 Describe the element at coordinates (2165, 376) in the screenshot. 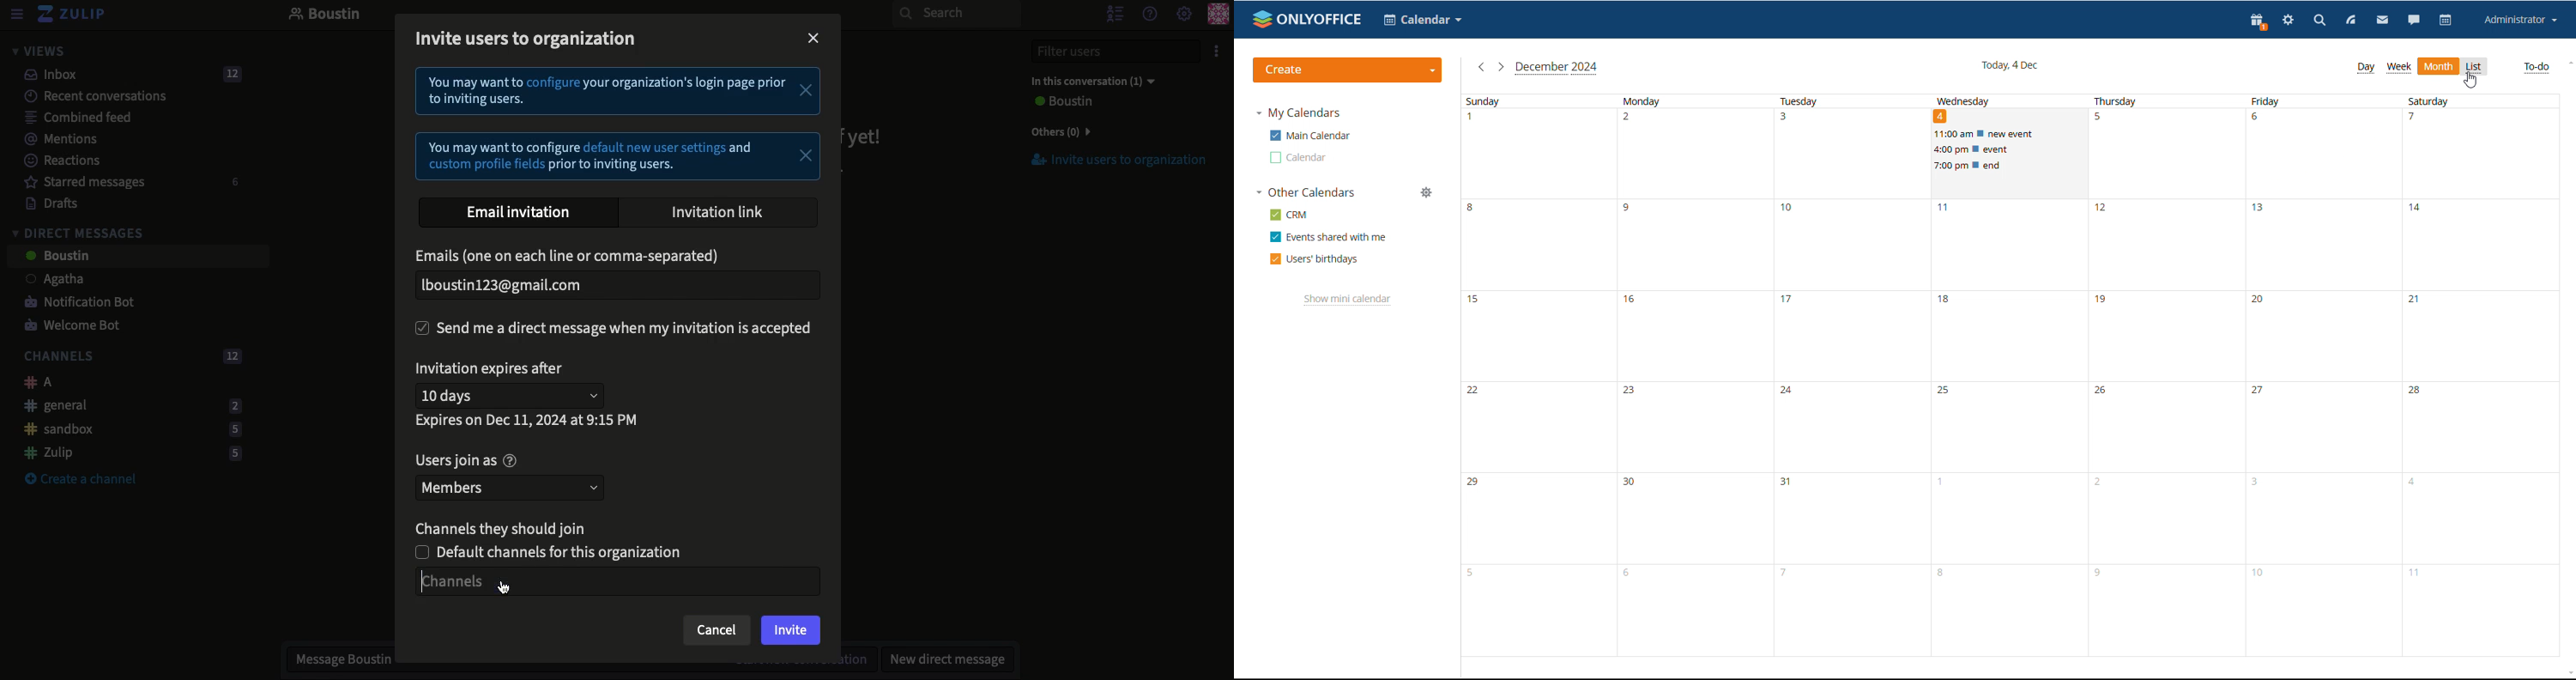

I see `thursday` at that location.